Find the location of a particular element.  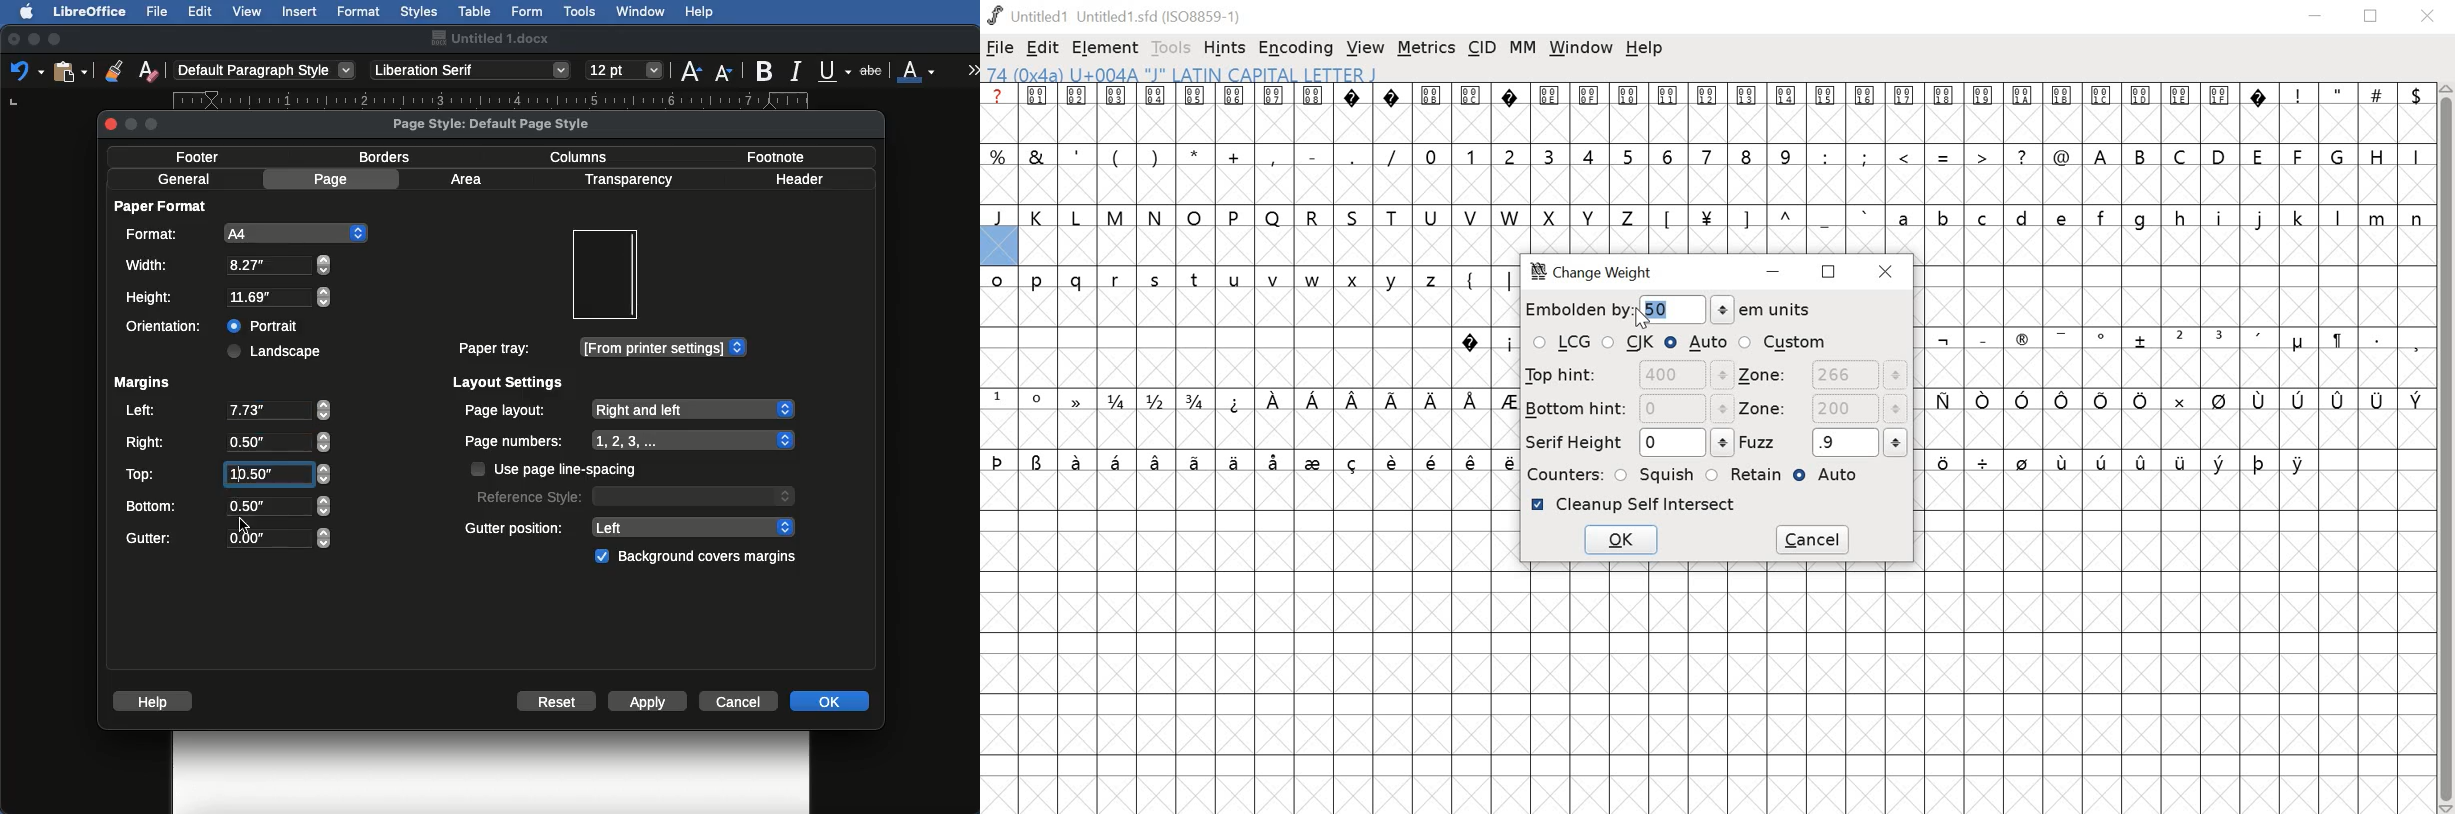

Clone formatting is located at coordinates (114, 70).